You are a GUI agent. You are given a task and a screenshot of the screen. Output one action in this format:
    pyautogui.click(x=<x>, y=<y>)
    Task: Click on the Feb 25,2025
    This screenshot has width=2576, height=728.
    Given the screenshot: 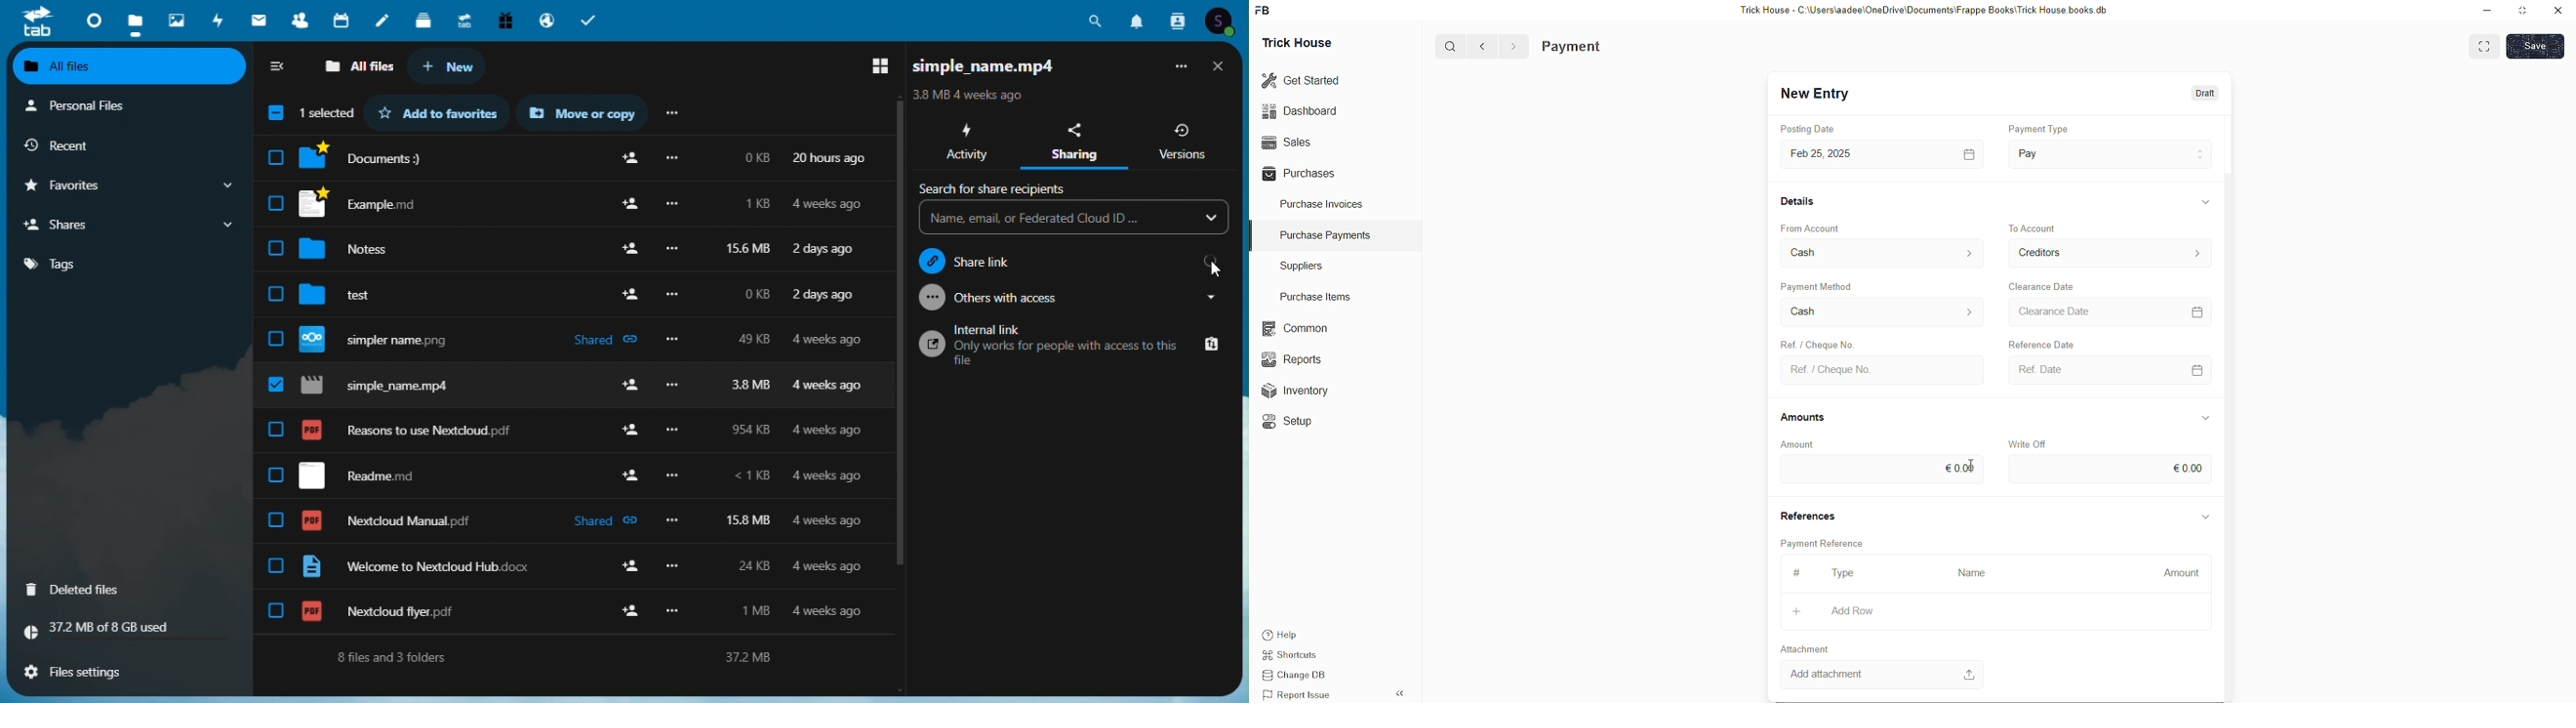 What is the action you would take?
    pyautogui.click(x=1824, y=154)
    